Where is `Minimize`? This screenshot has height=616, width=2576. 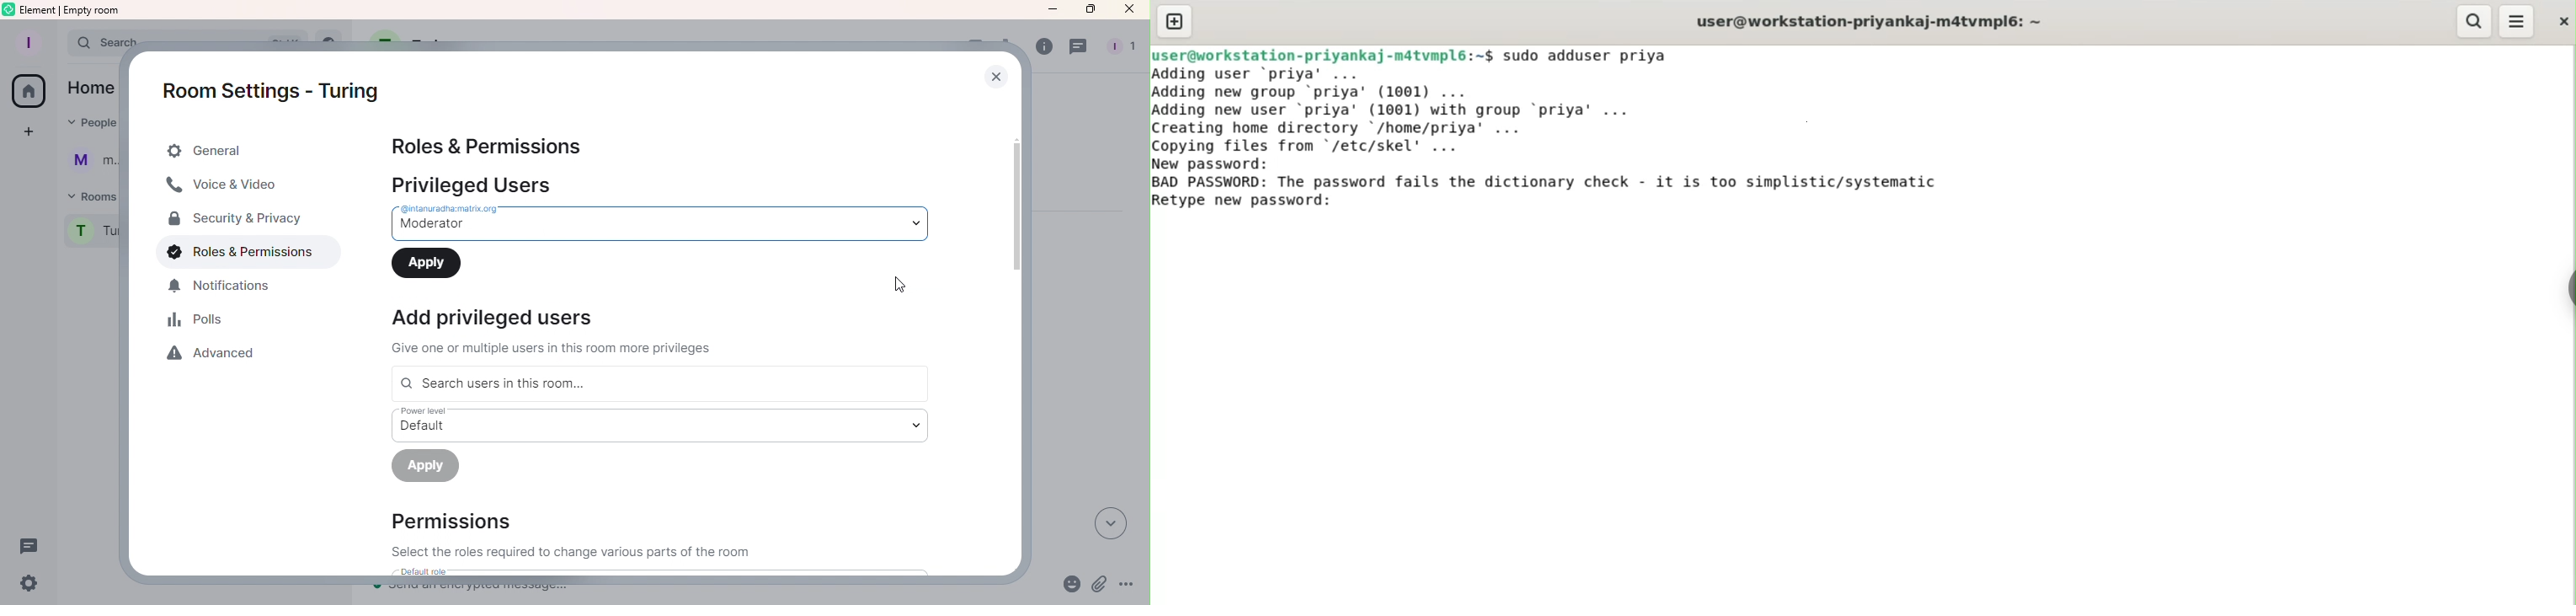 Minimize is located at coordinates (1051, 13).